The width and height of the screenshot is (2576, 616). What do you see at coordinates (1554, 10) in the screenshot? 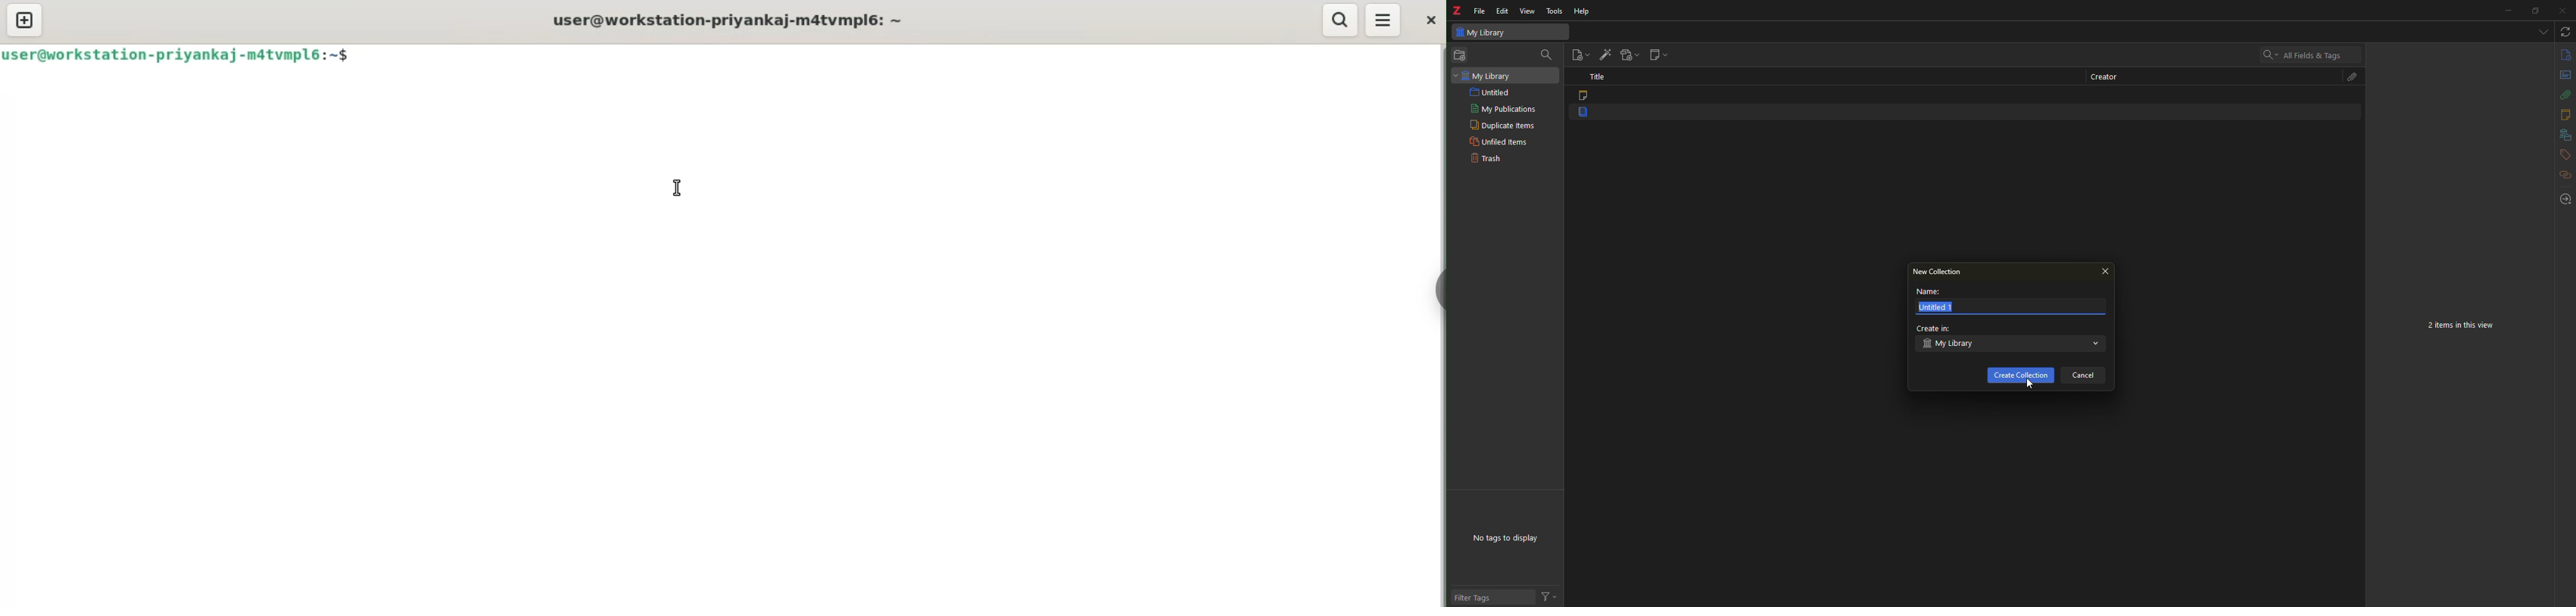
I see `tools` at bounding box center [1554, 10].